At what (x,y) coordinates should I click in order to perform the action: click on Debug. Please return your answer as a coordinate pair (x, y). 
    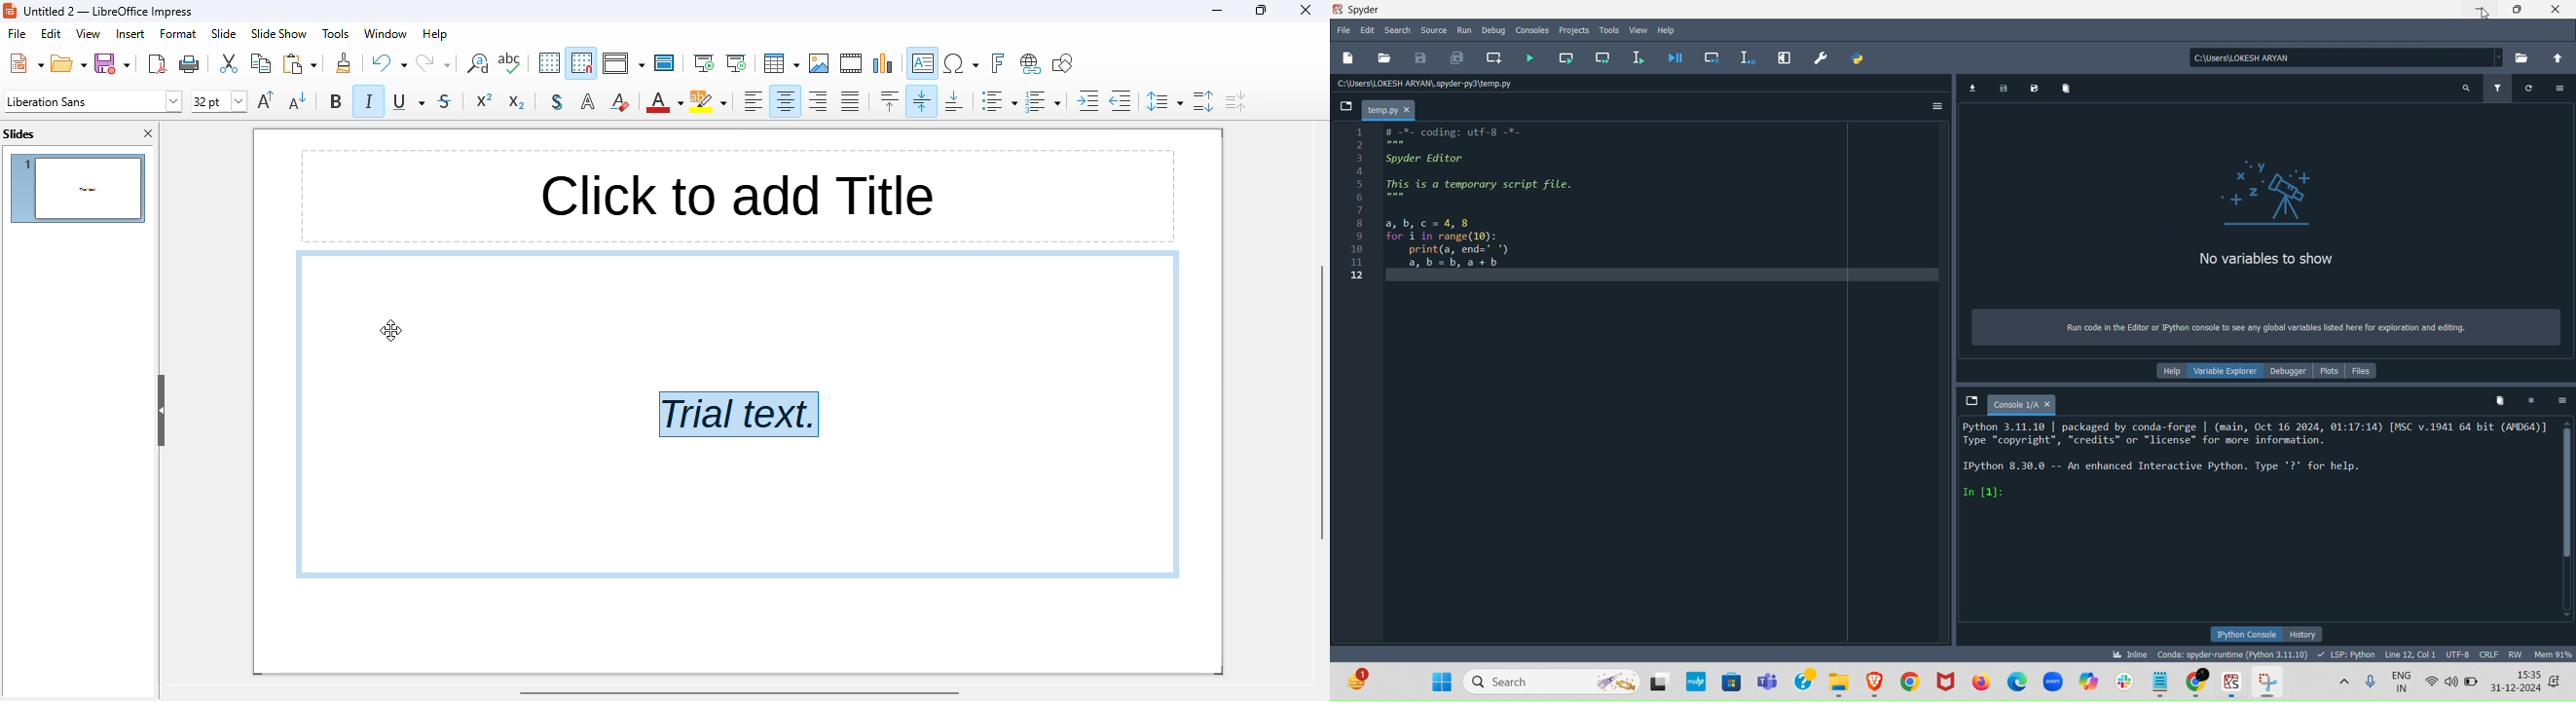
    Looking at the image, I should click on (1493, 30).